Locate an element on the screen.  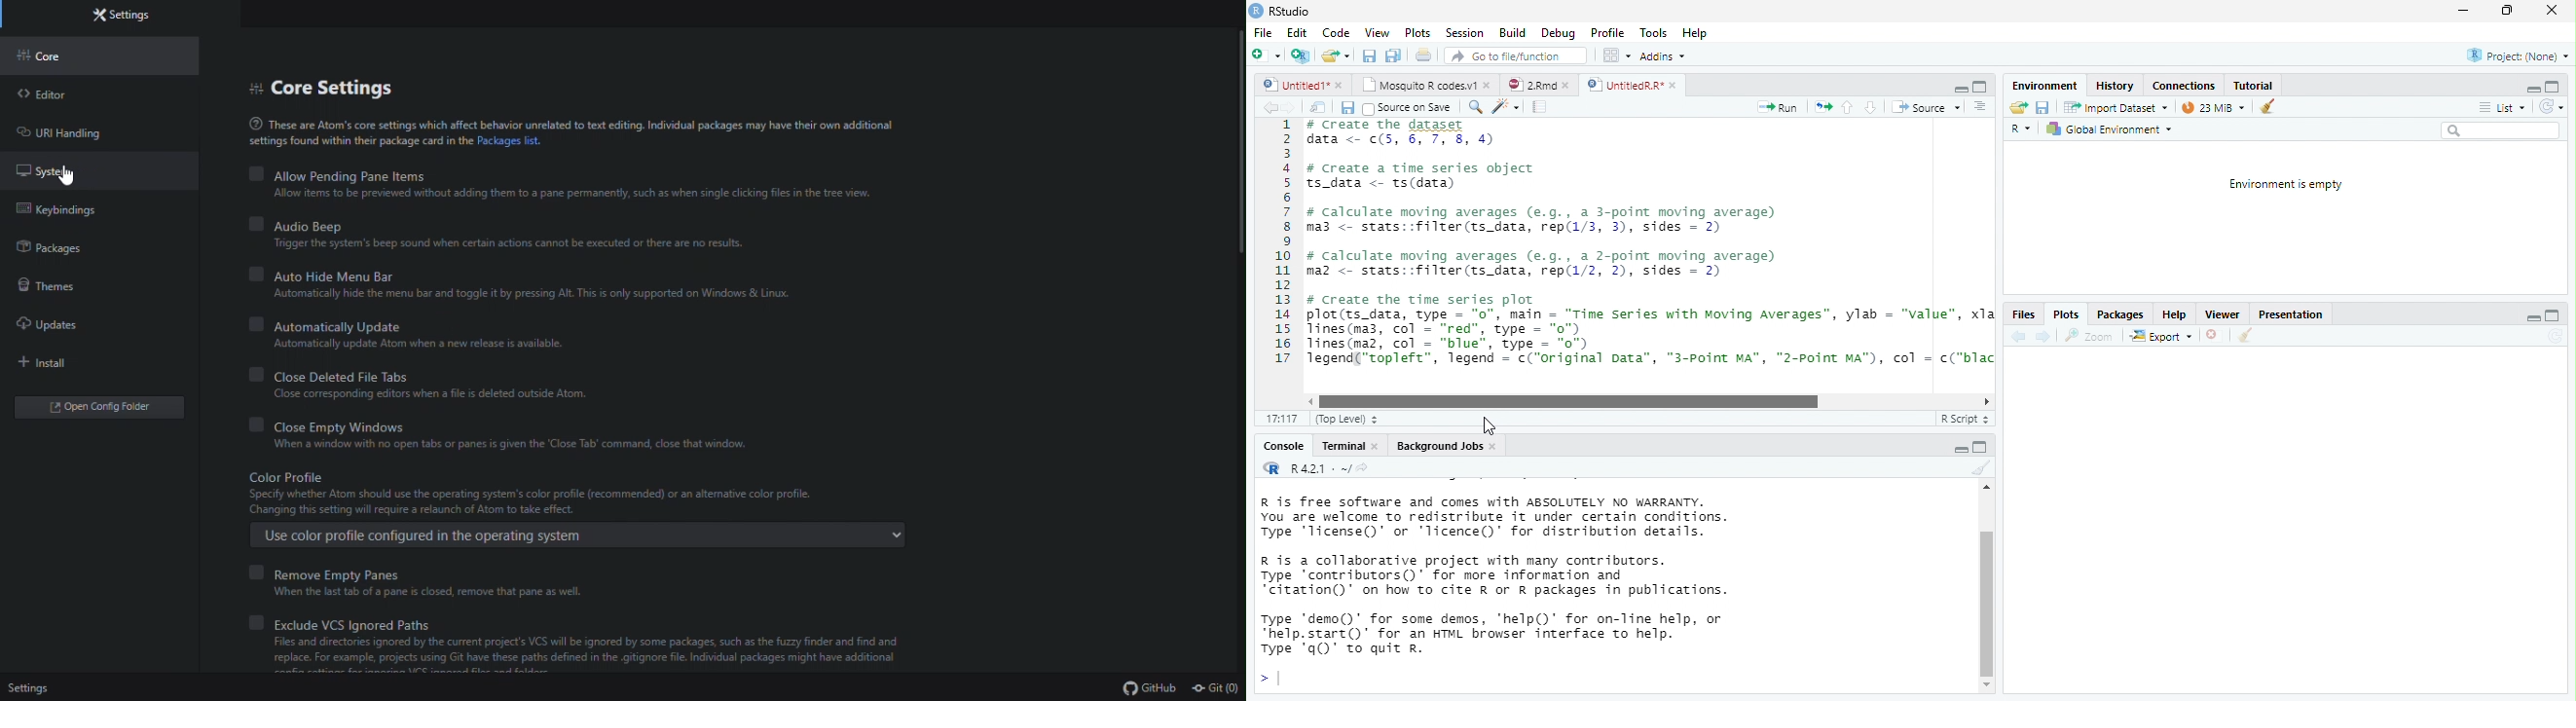
Core settings is located at coordinates (350, 85).